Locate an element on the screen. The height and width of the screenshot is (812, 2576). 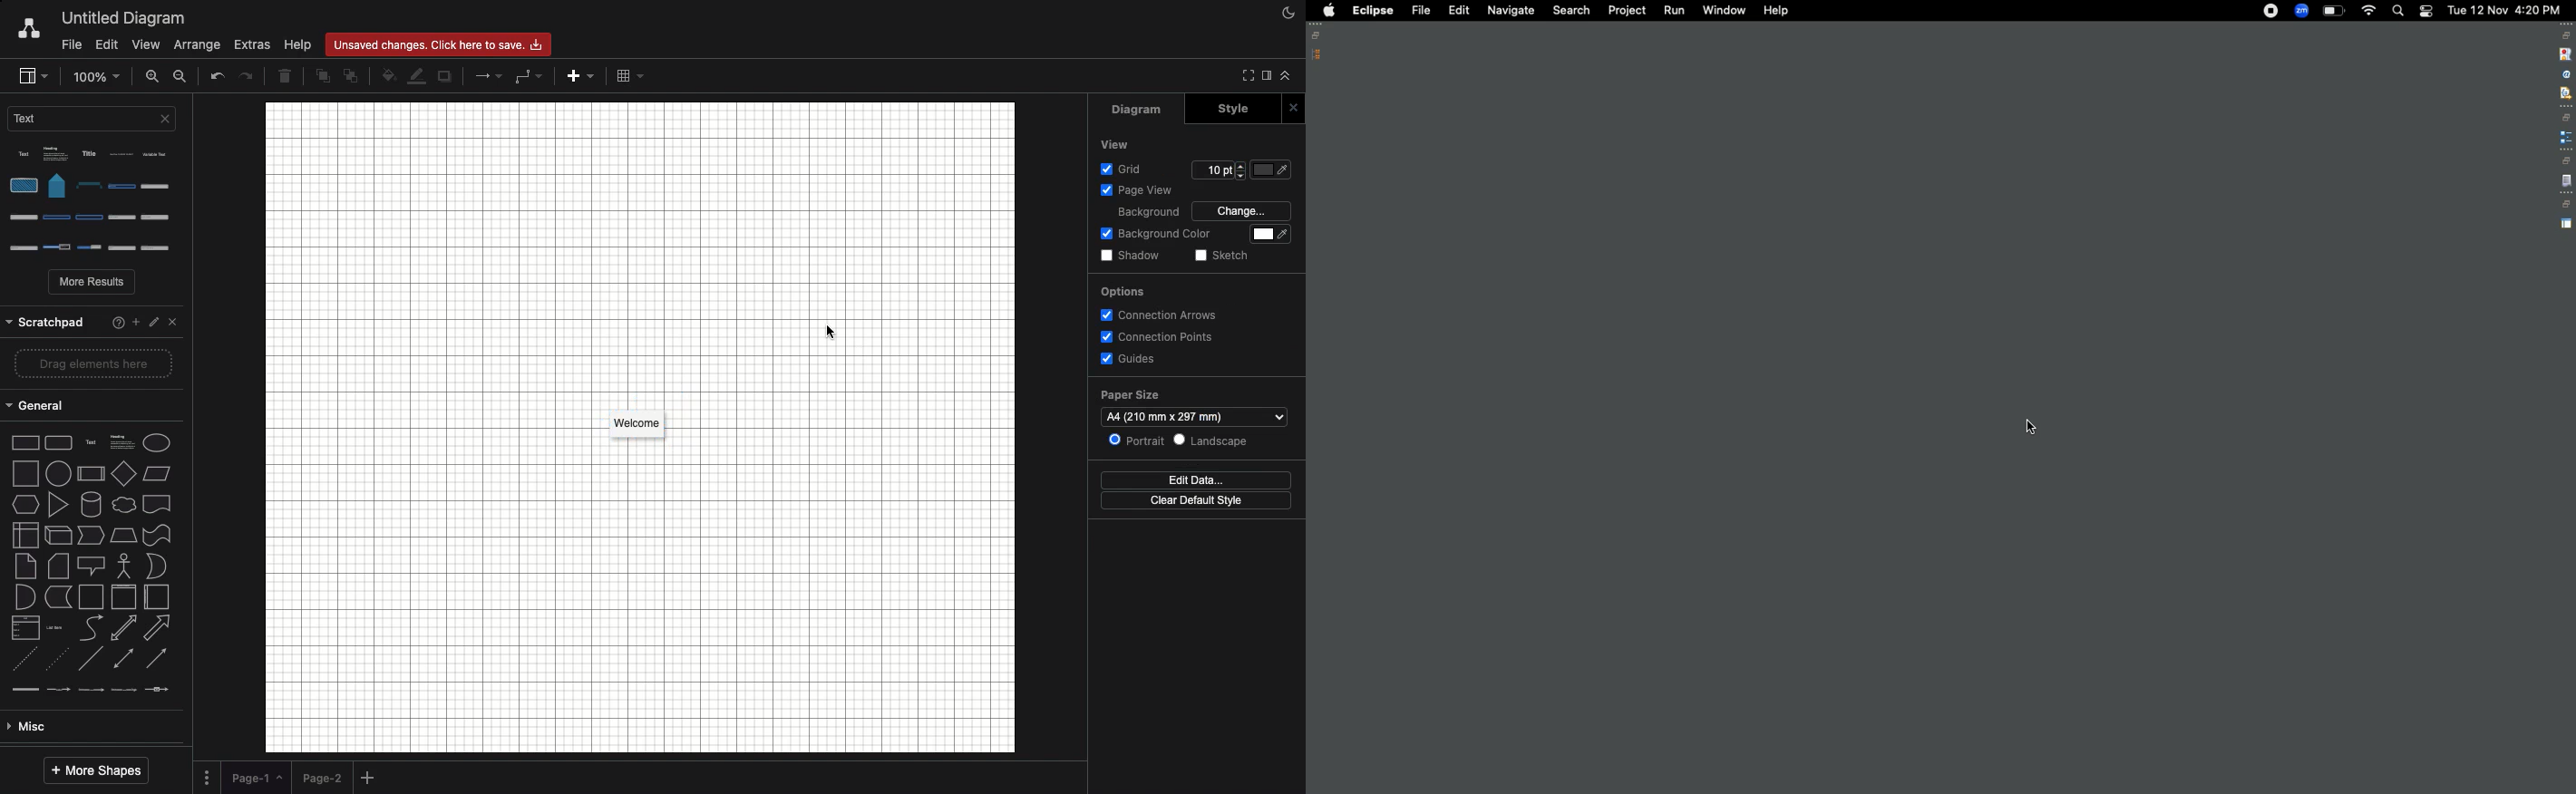
Fill color is located at coordinates (389, 77).